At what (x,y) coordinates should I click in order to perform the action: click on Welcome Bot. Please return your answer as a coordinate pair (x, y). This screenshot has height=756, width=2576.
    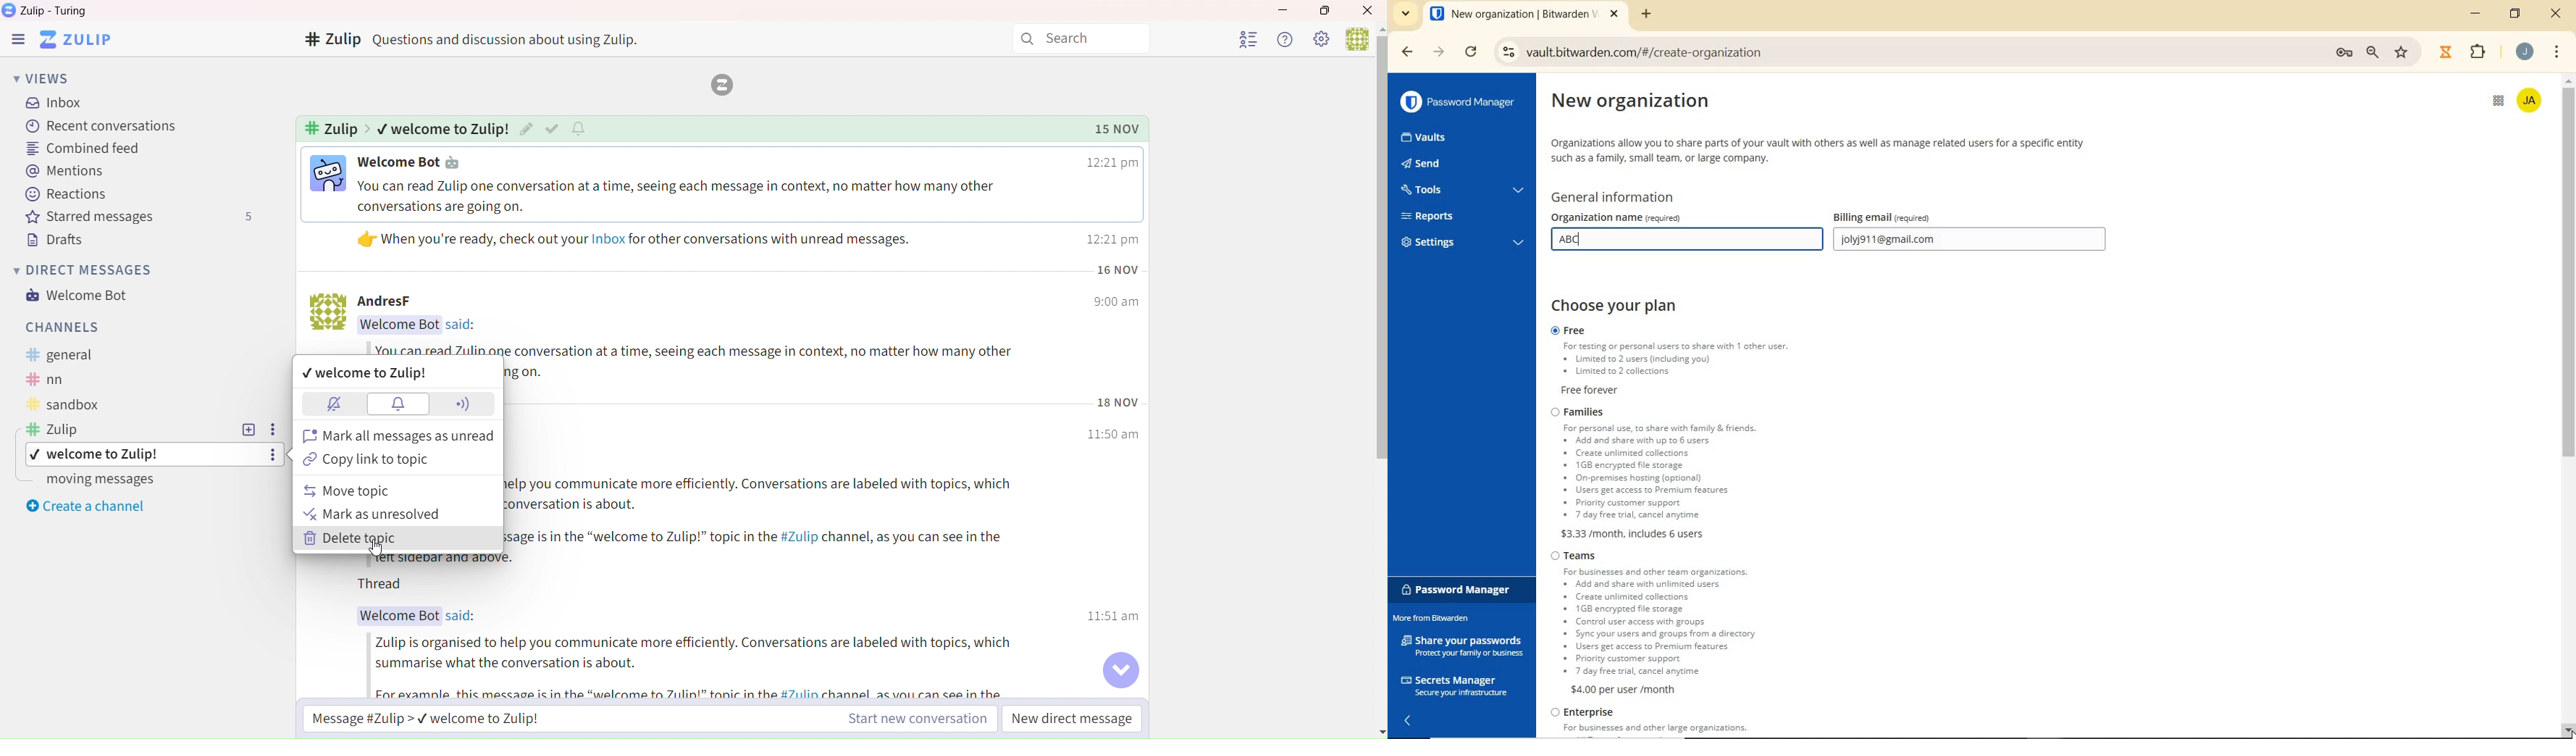
    Looking at the image, I should click on (80, 295).